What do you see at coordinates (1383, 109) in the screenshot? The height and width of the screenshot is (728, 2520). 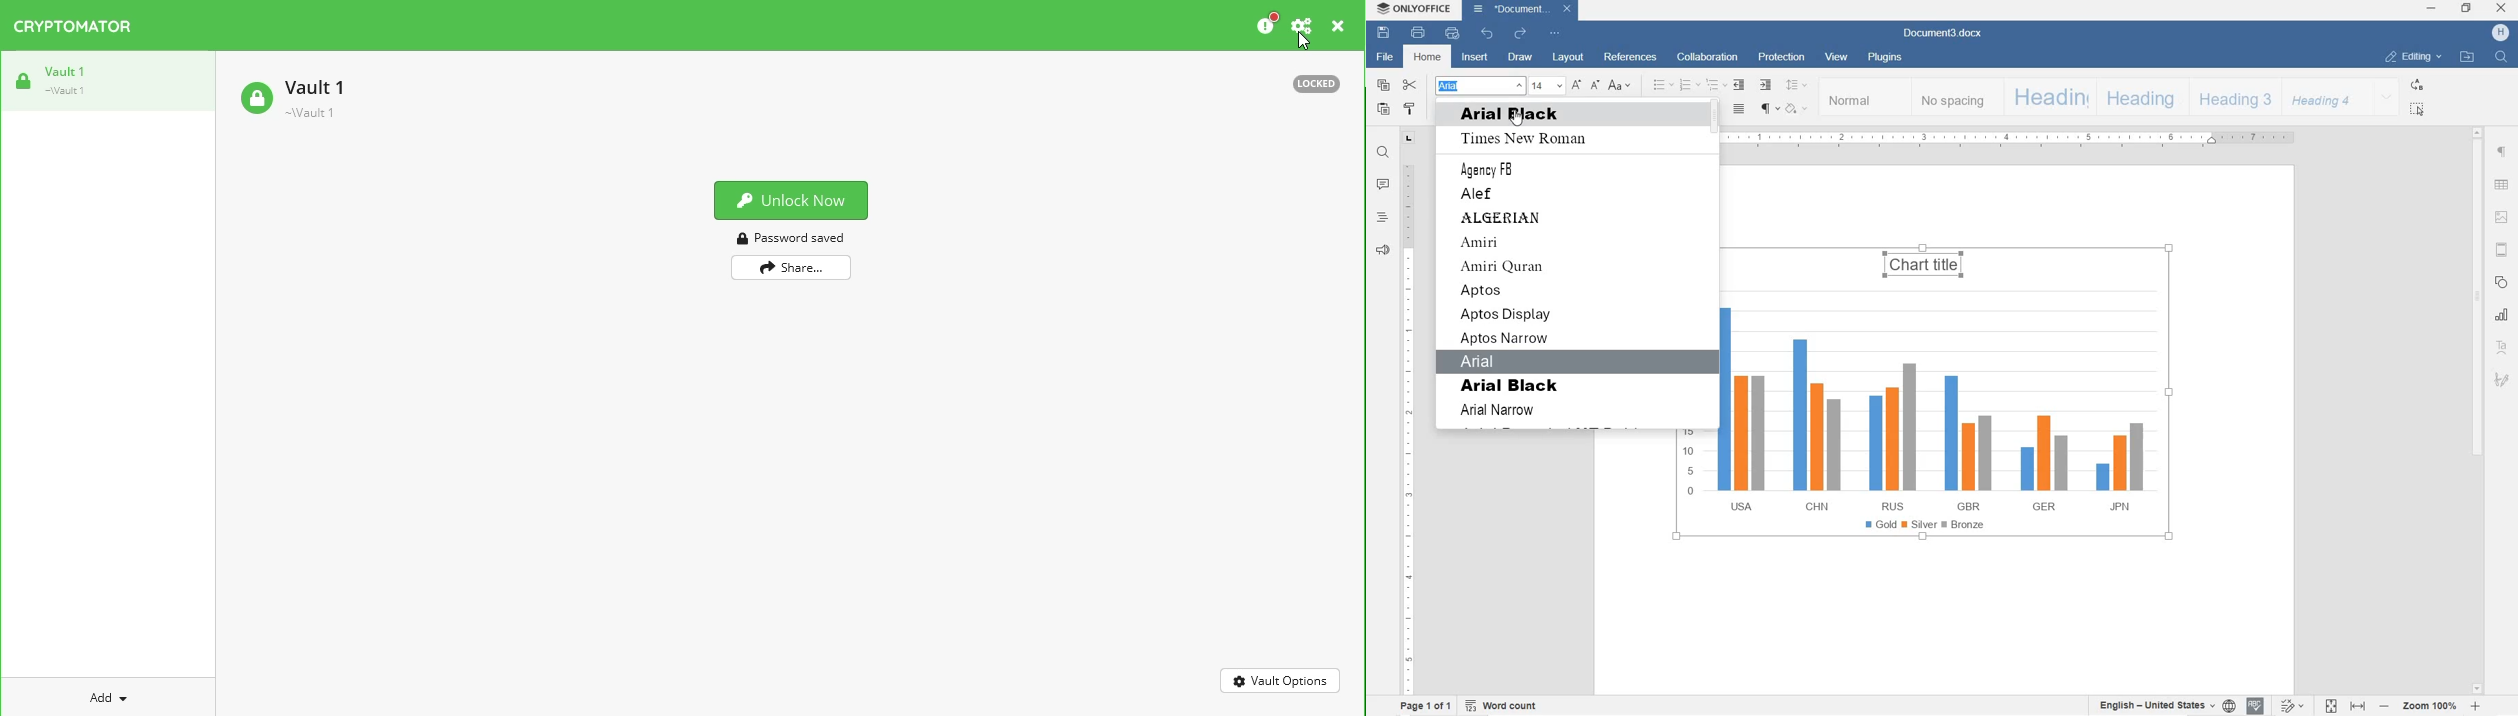 I see `PASTE` at bounding box center [1383, 109].